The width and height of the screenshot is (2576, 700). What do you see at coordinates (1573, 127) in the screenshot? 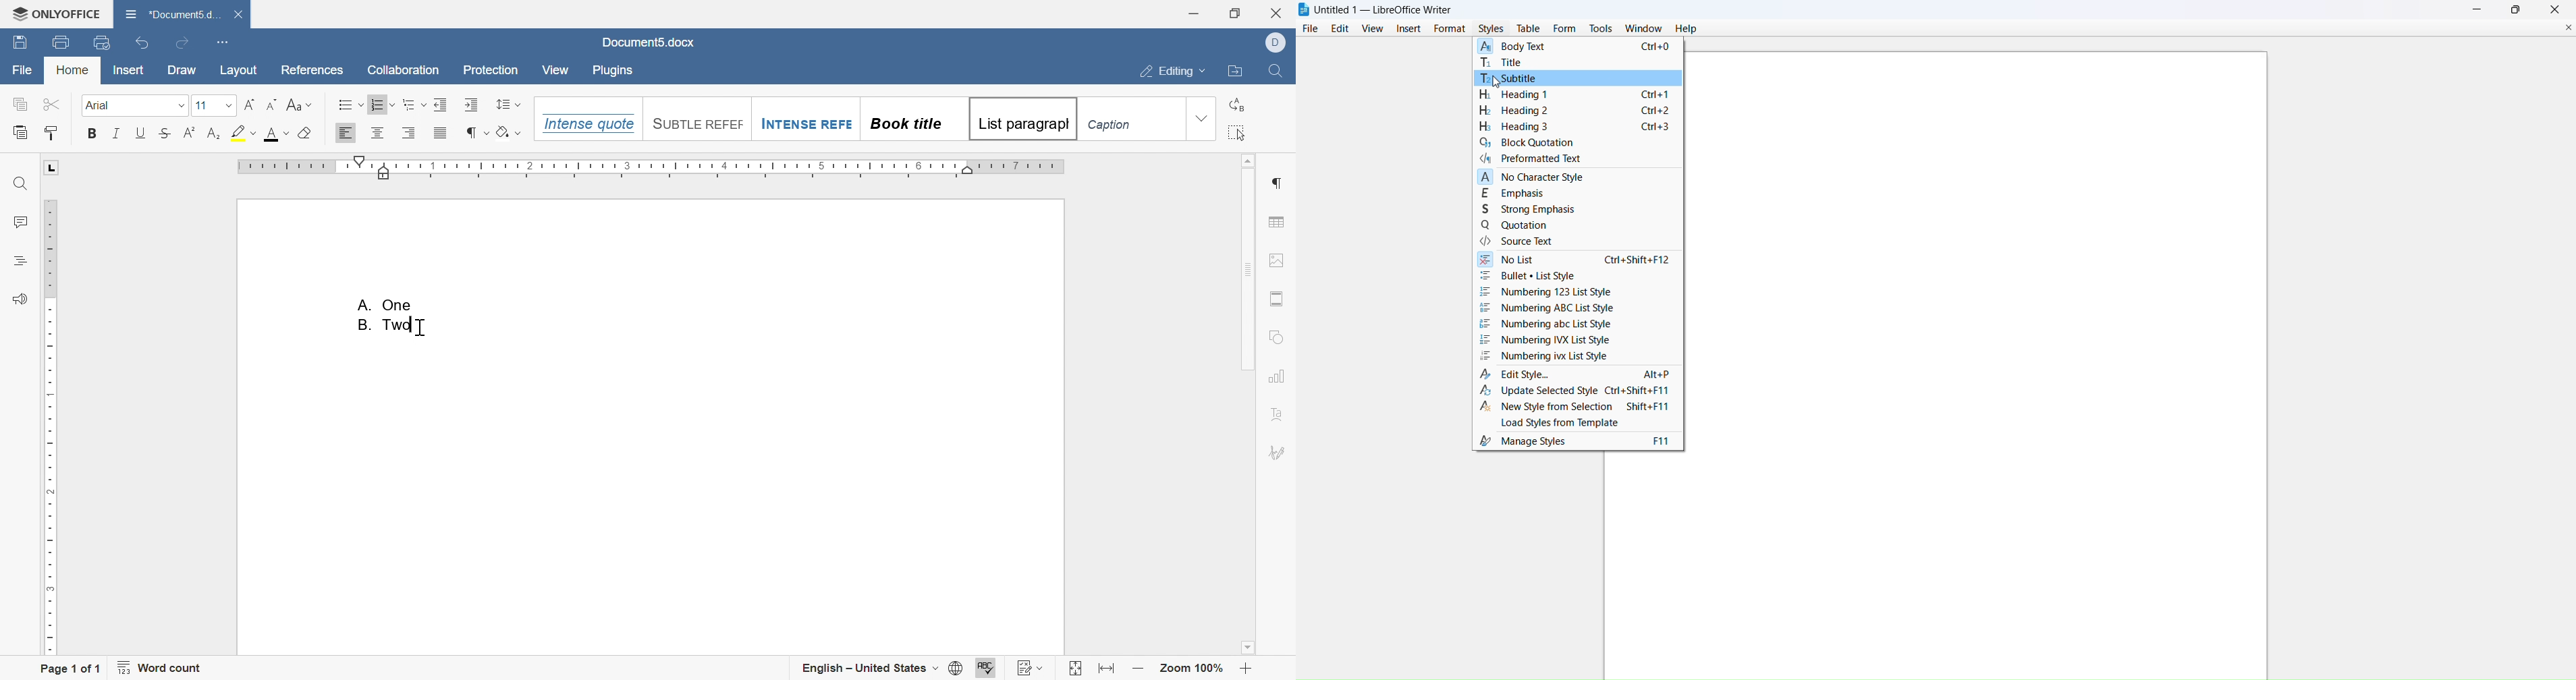
I see `heading 3            Ctrl+3` at bounding box center [1573, 127].